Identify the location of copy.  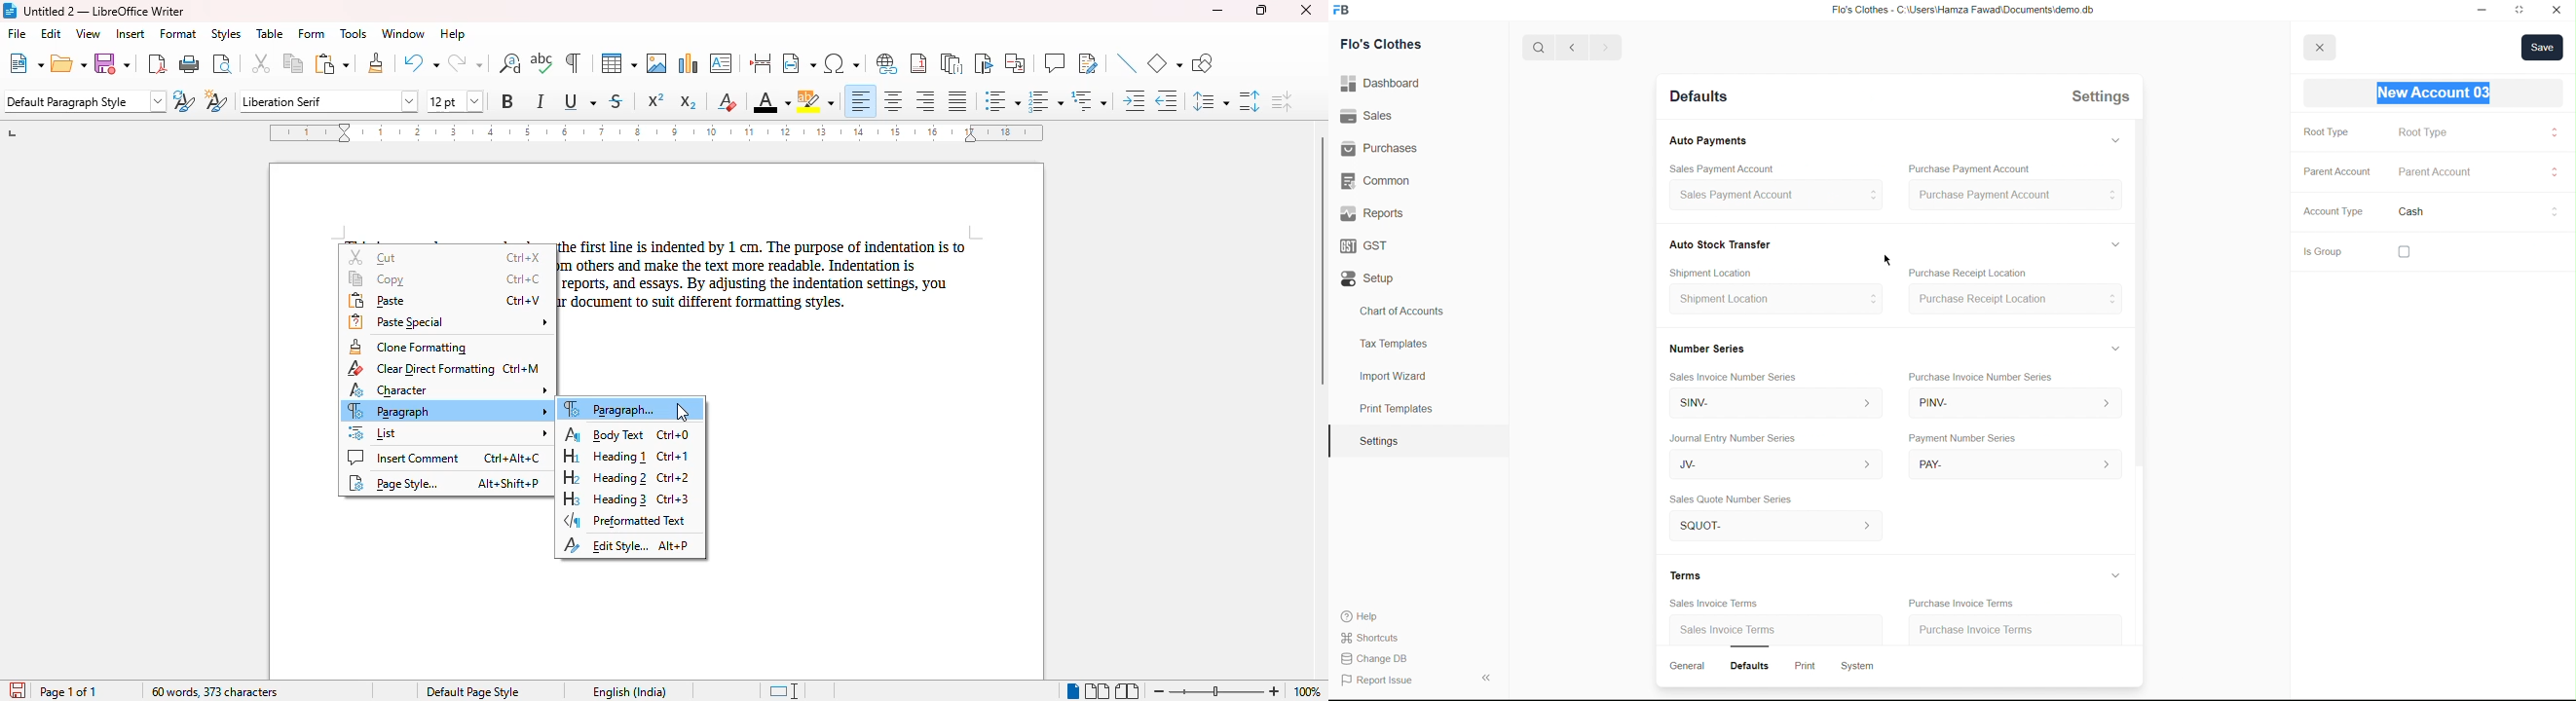
(294, 63).